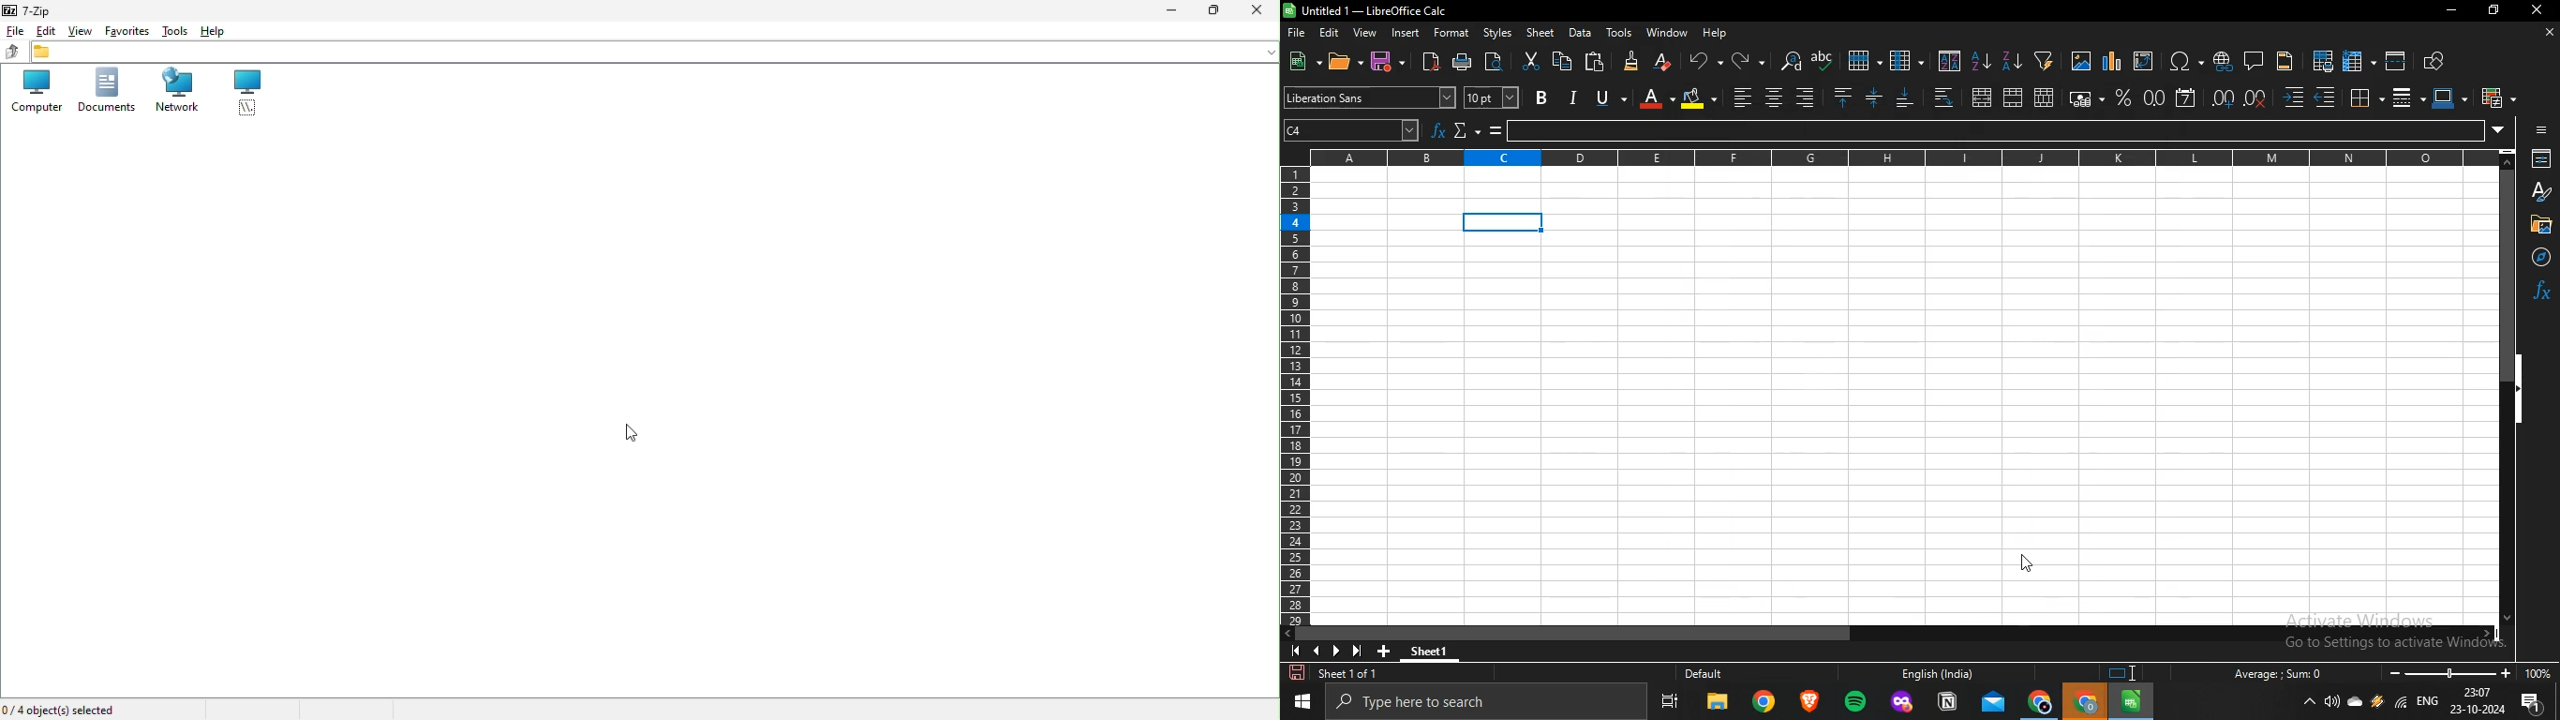 The width and height of the screenshot is (2576, 728). Describe the element at coordinates (1332, 650) in the screenshot. I see `icon` at that location.